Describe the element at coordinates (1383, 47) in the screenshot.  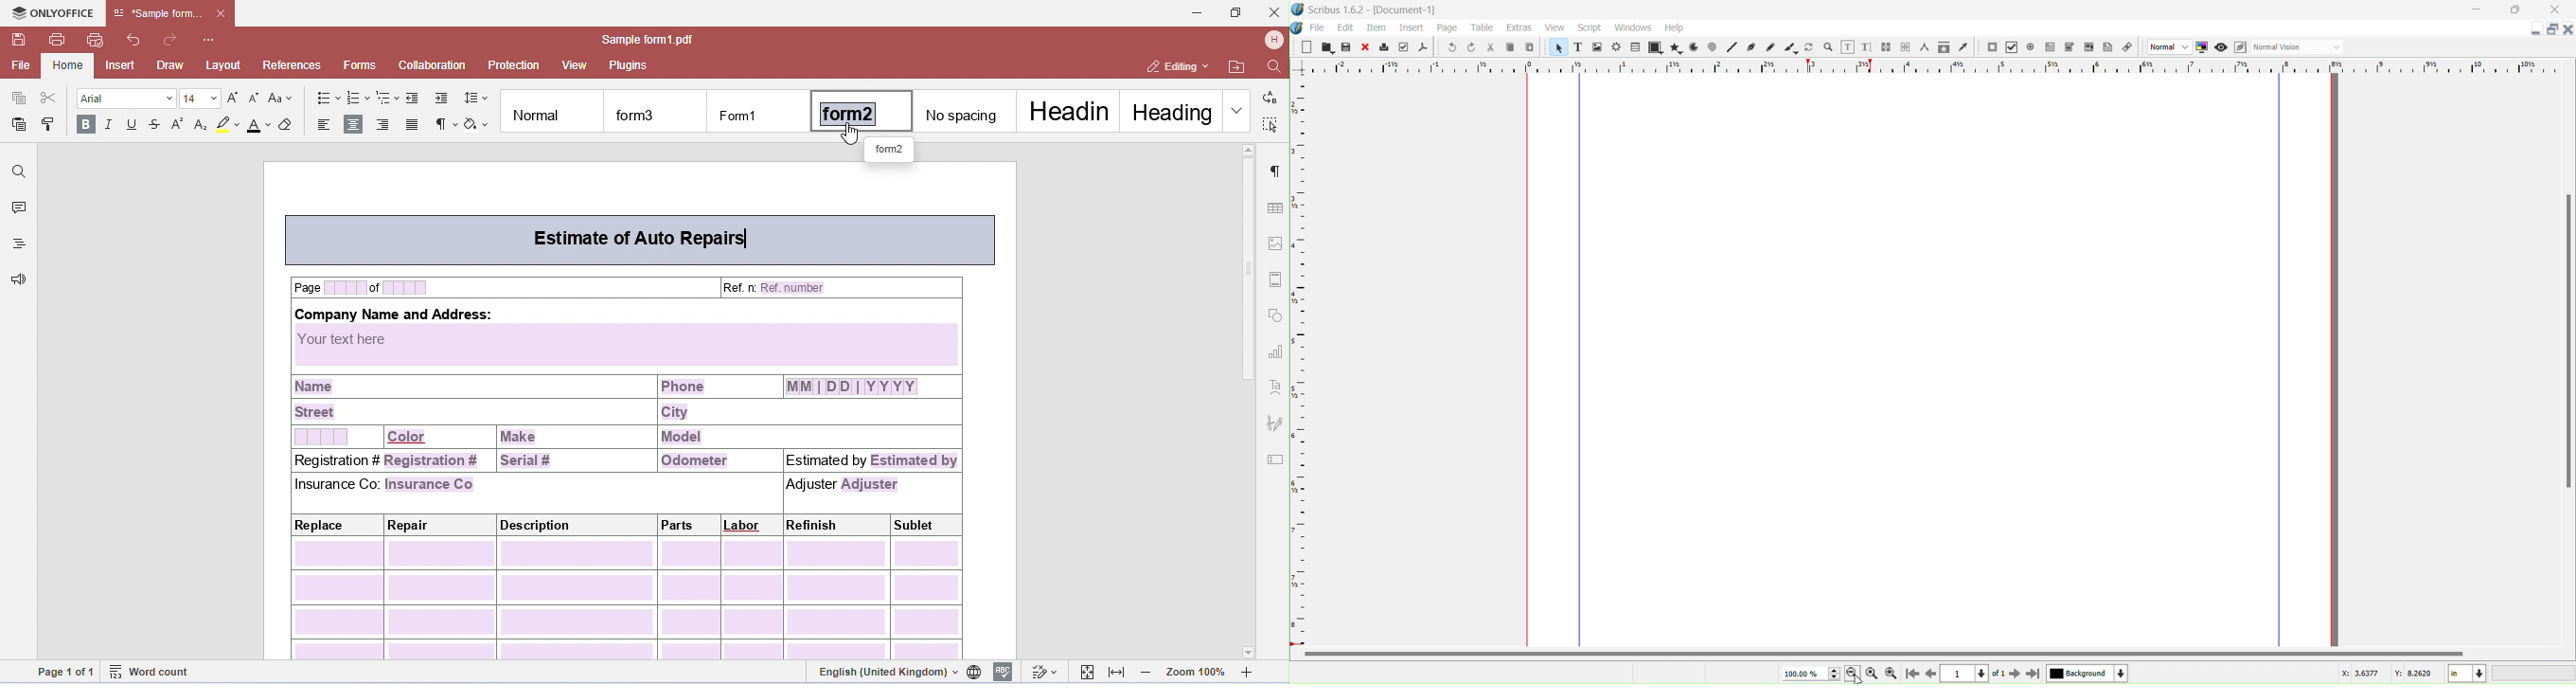
I see `Print` at that location.